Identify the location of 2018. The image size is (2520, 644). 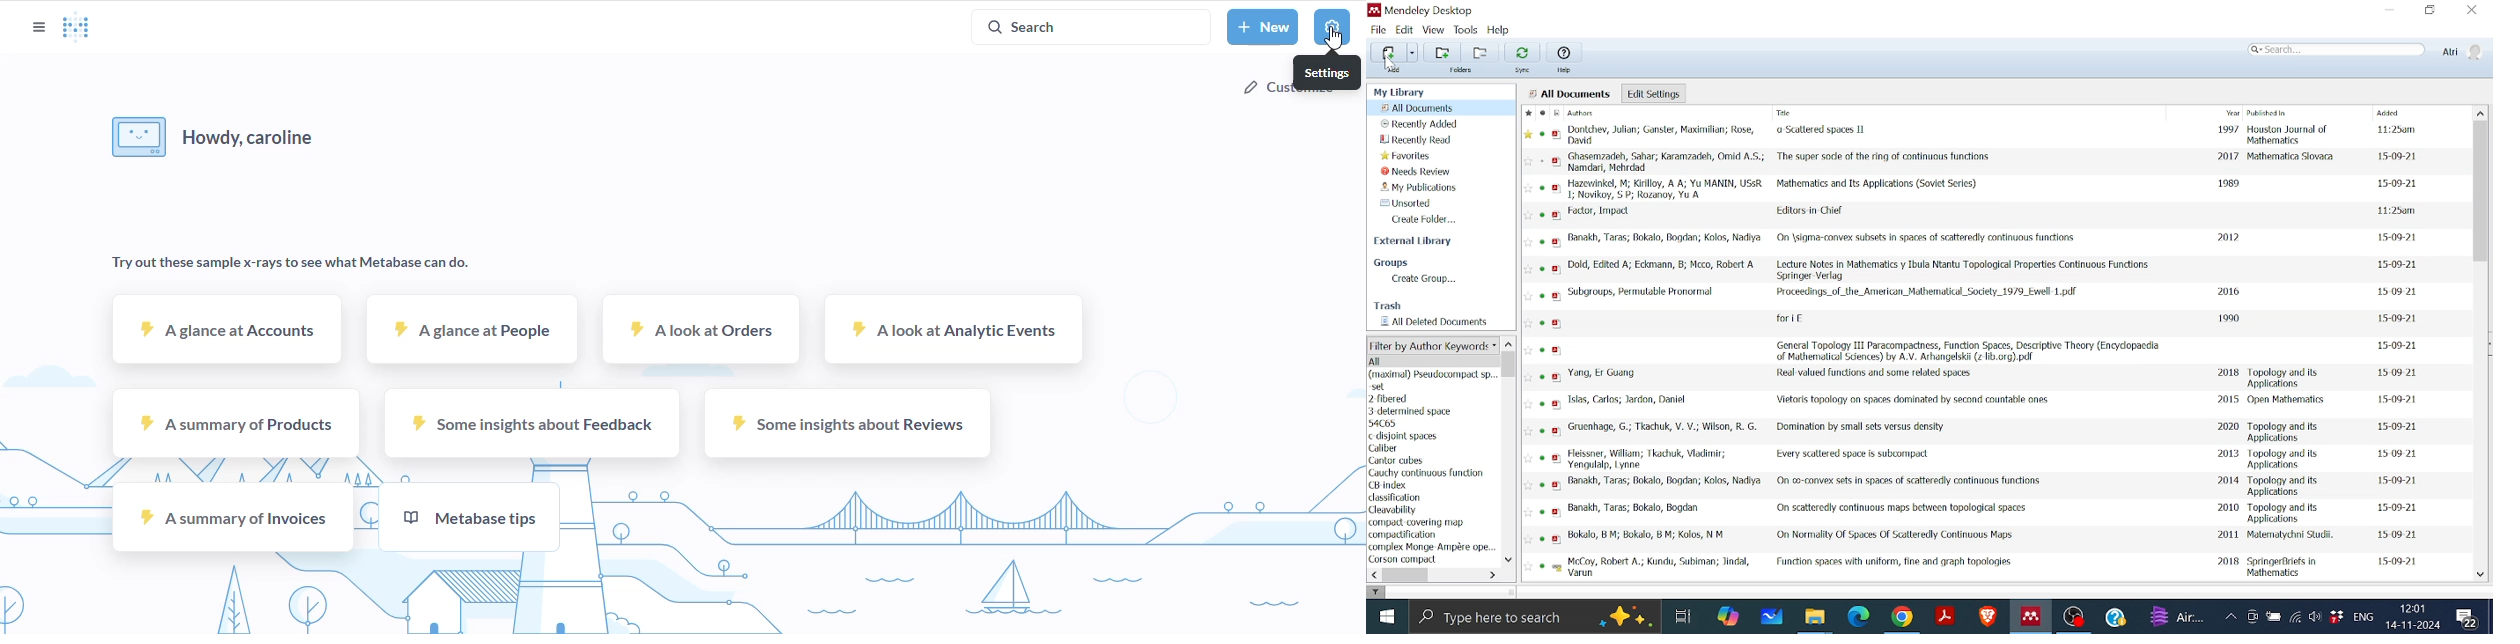
(2228, 563).